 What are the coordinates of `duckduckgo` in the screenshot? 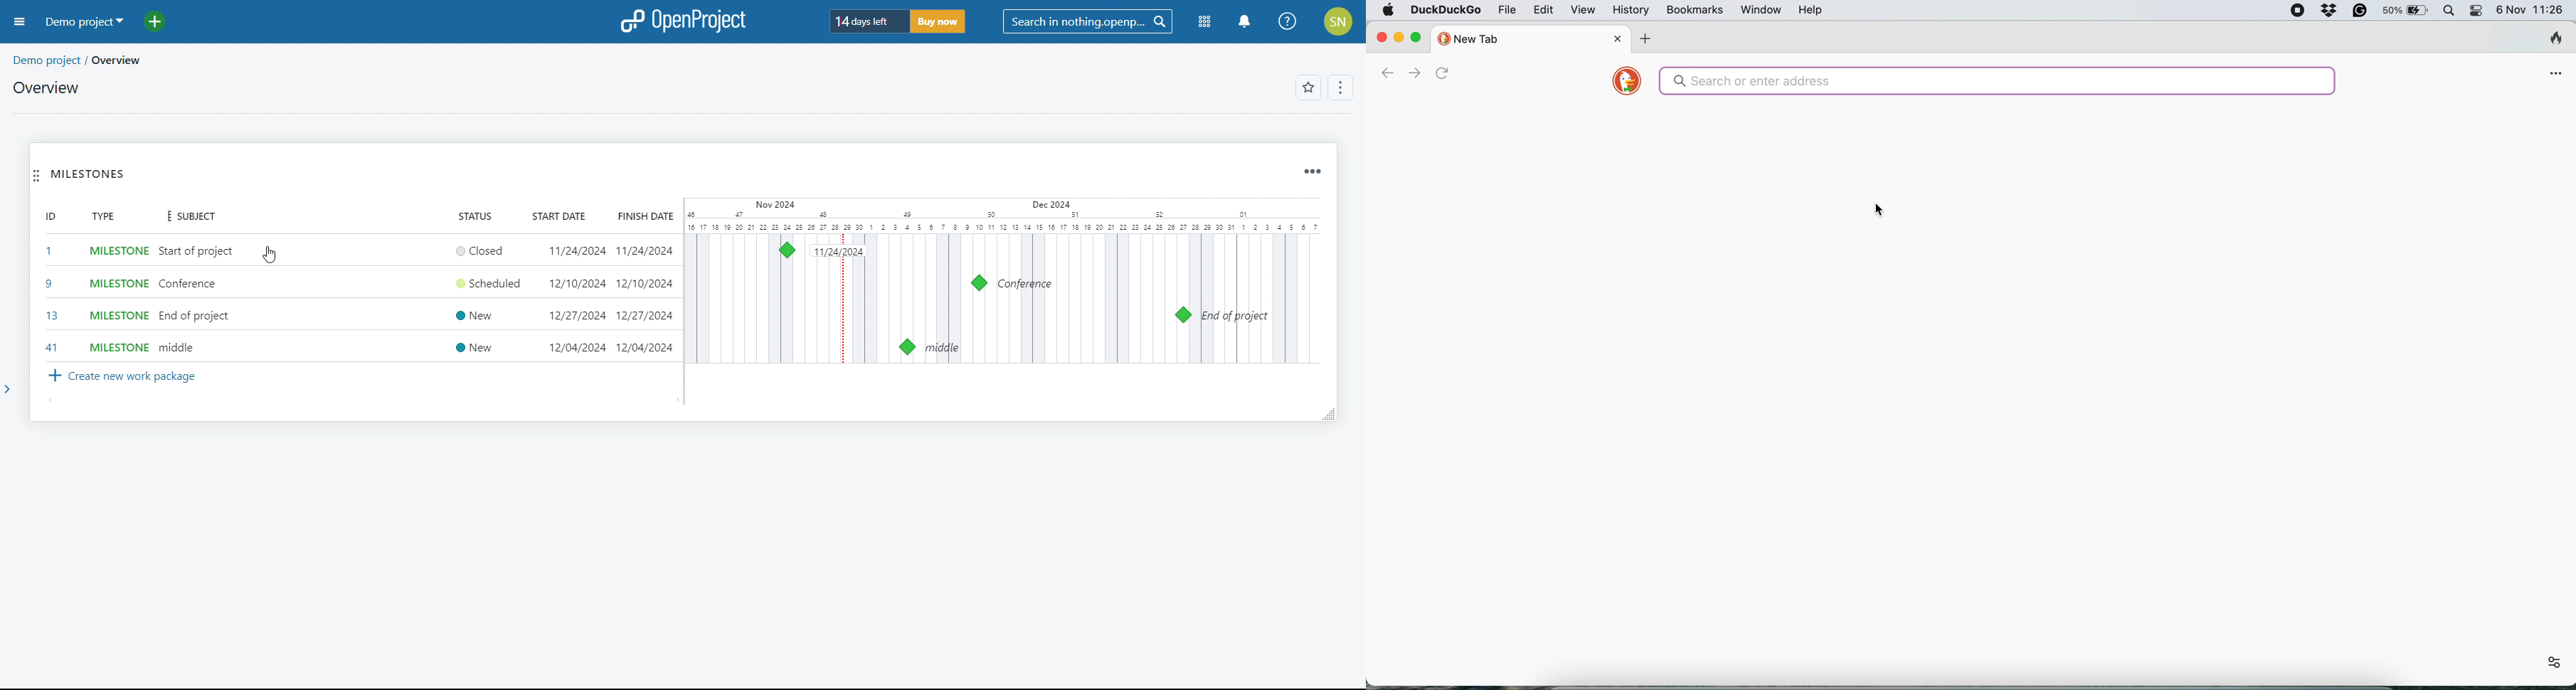 It's located at (1446, 10).